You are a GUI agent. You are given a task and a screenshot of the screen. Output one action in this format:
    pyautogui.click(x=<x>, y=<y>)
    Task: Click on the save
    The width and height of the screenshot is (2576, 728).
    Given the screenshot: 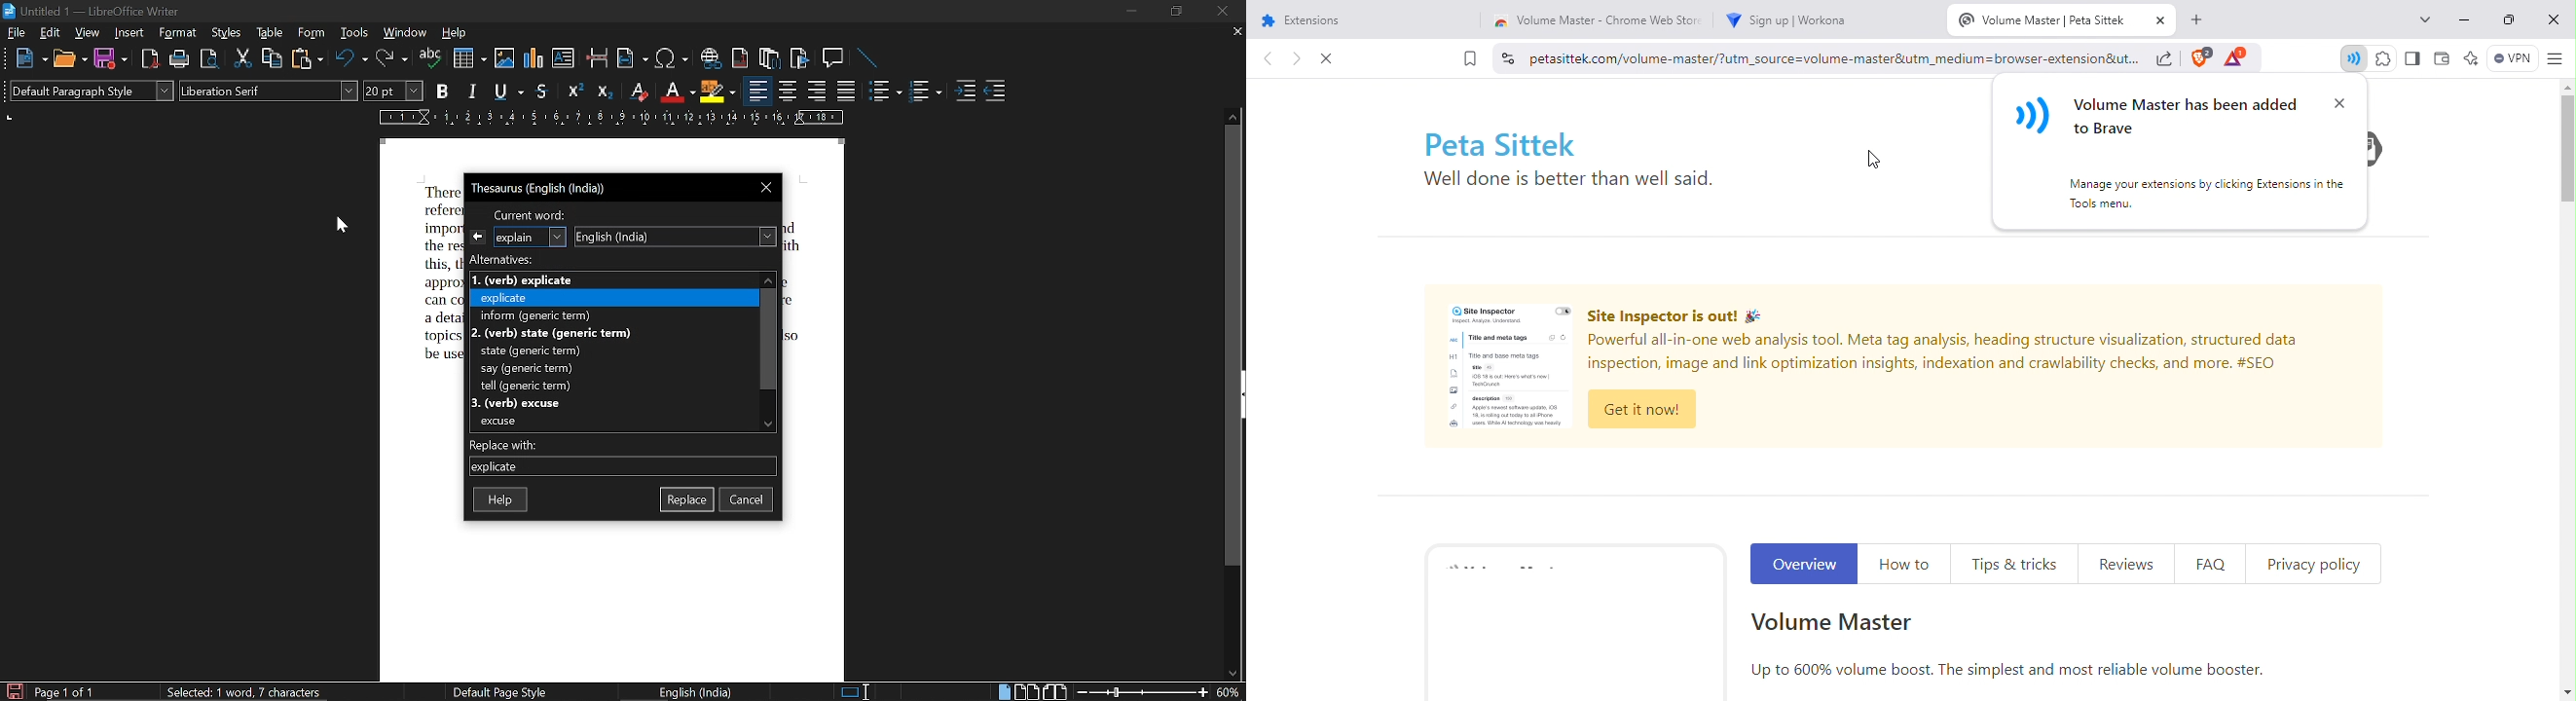 What is the action you would take?
    pyautogui.click(x=111, y=59)
    